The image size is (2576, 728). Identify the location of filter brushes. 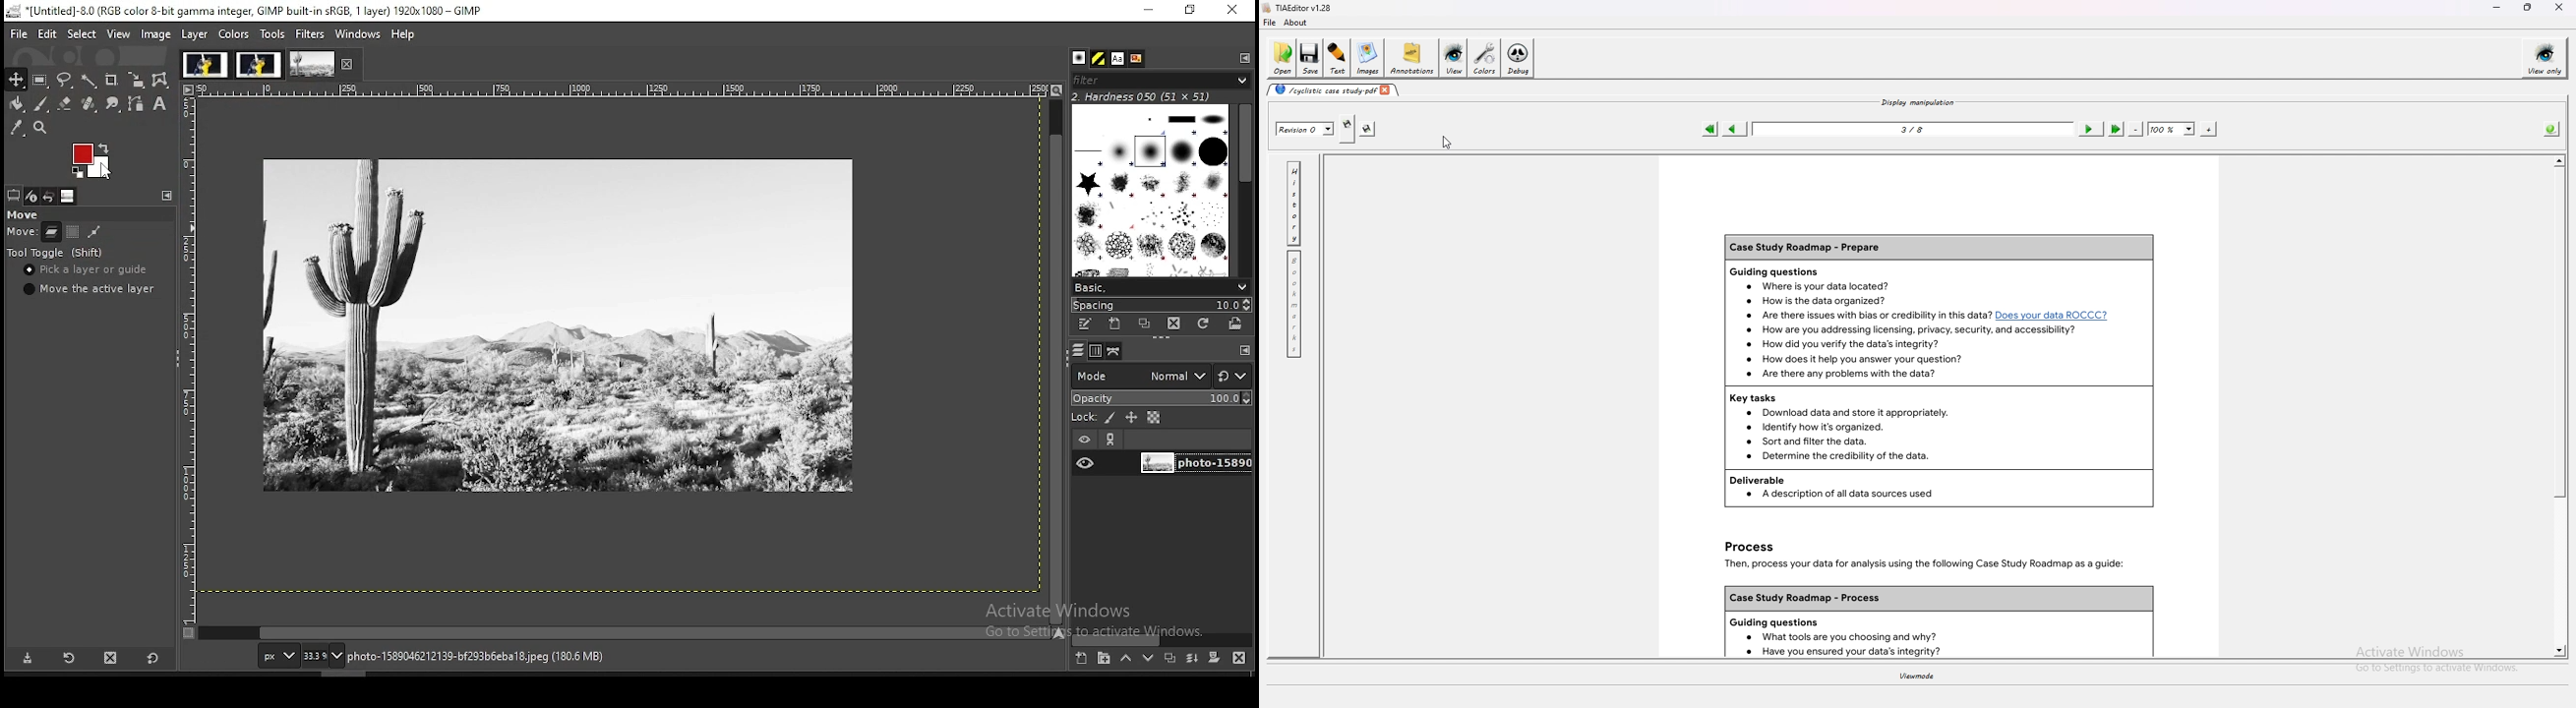
(1161, 80).